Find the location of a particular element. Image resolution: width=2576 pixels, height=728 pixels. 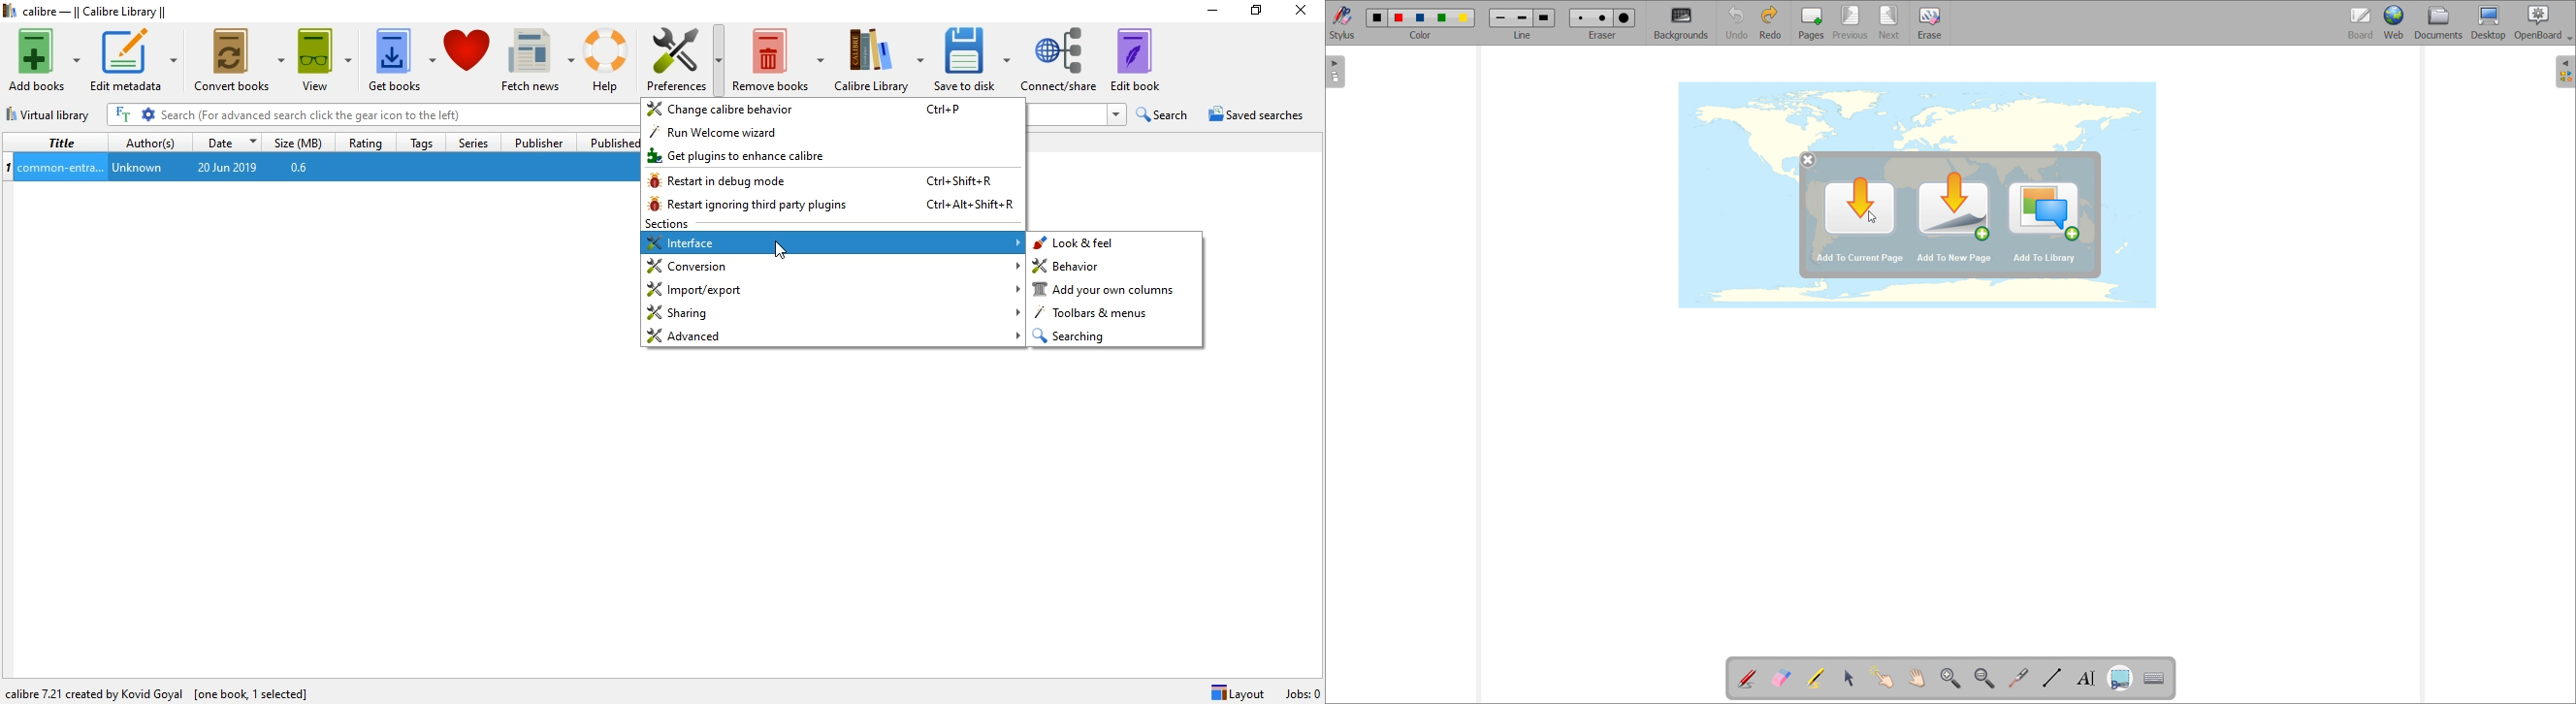

add to library is located at coordinates (2044, 258).